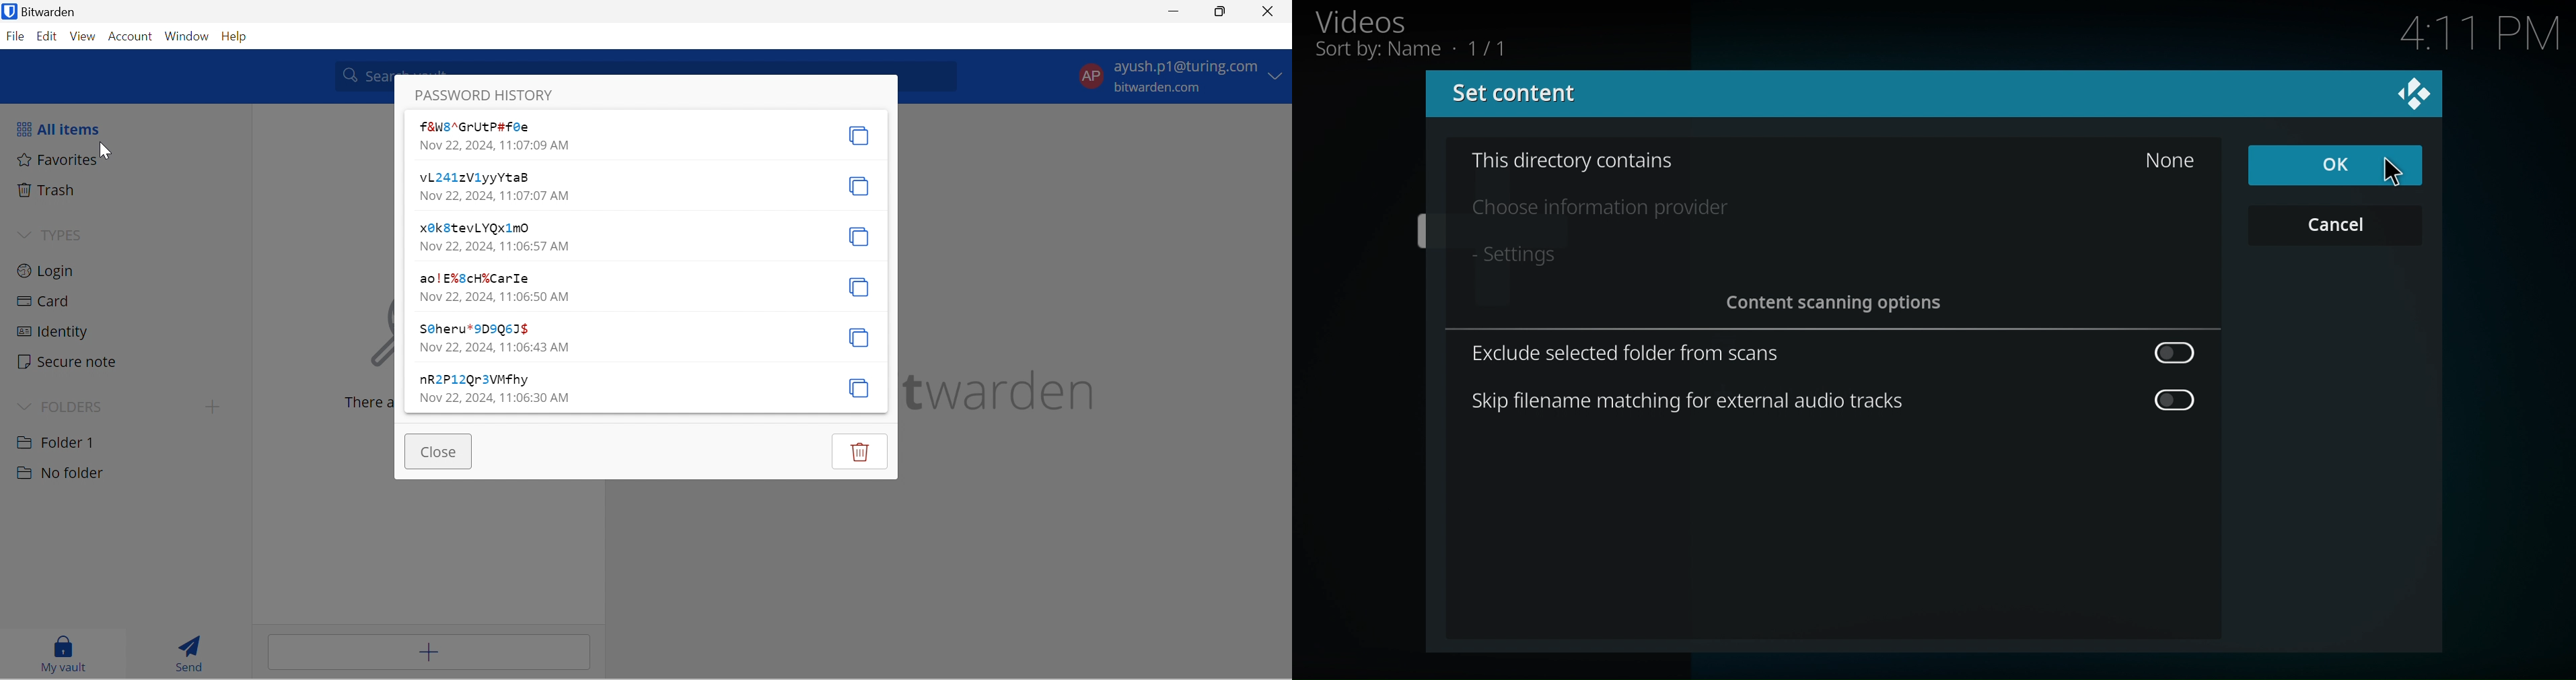  What do you see at coordinates (862, 451) in the screenshot?
I see `Delete` at bounding box center [862, 451].